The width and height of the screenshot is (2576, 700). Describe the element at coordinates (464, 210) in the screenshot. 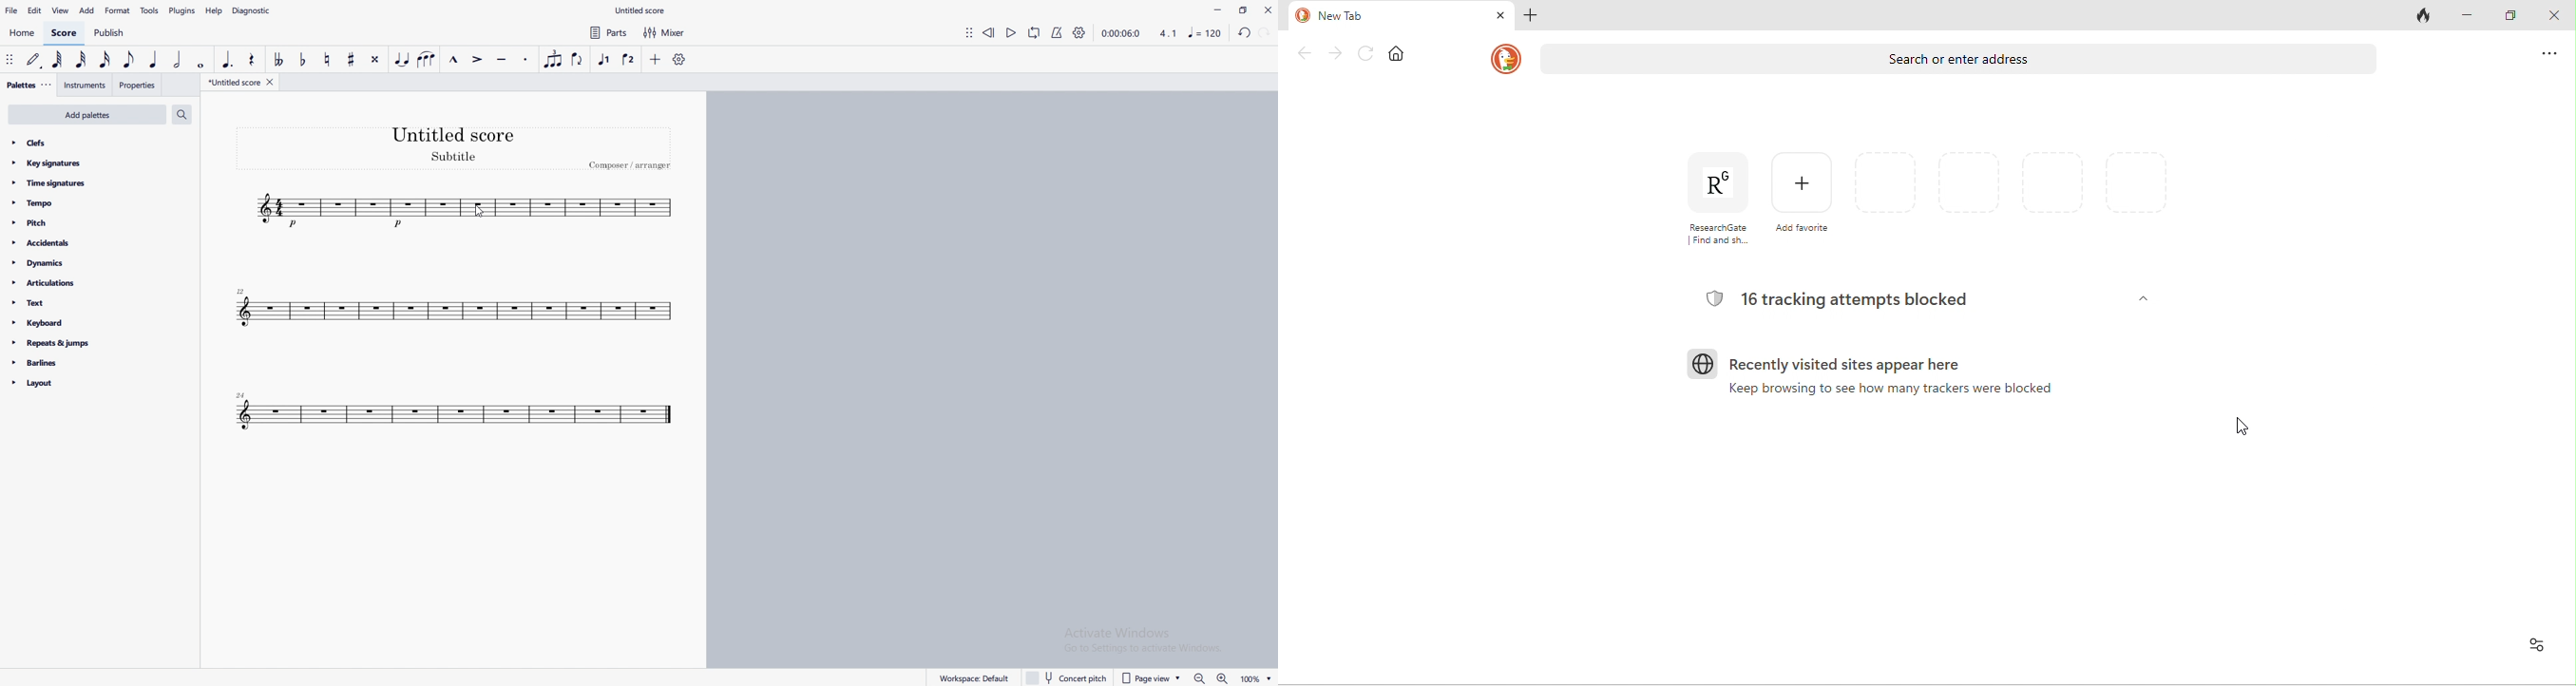

I see `tune` at that location.